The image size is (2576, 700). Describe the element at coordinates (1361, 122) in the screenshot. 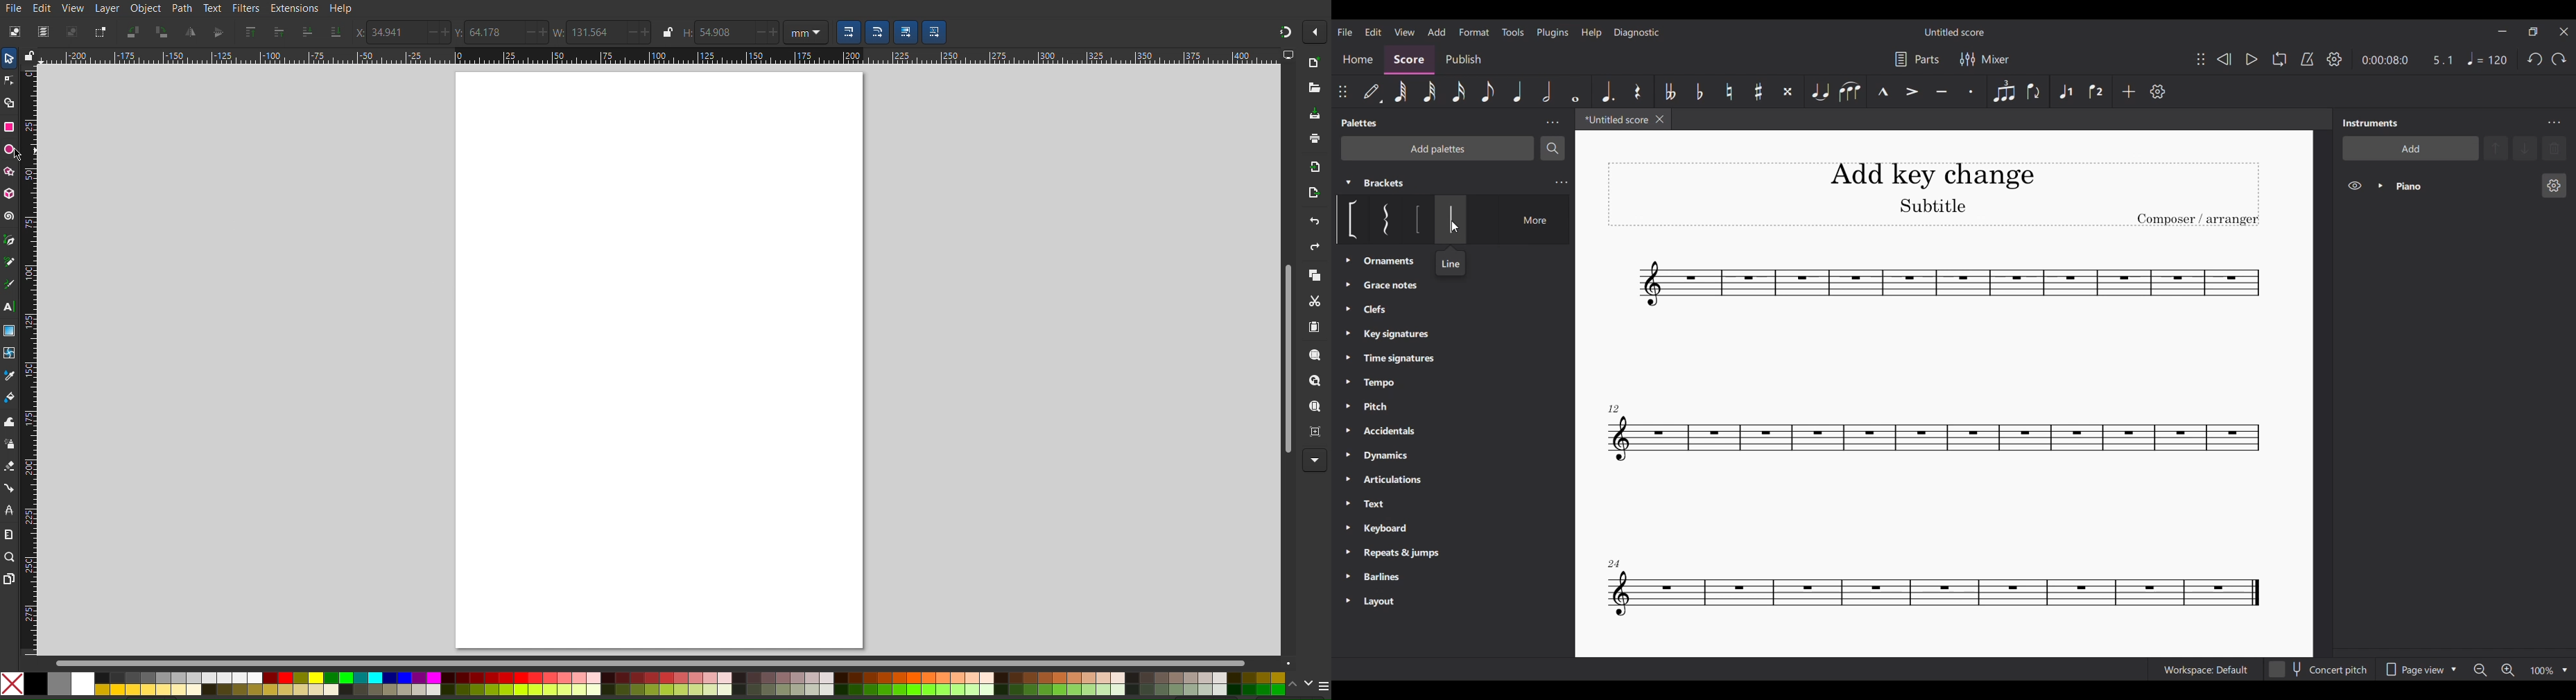

I see `Palettes title` at that location.